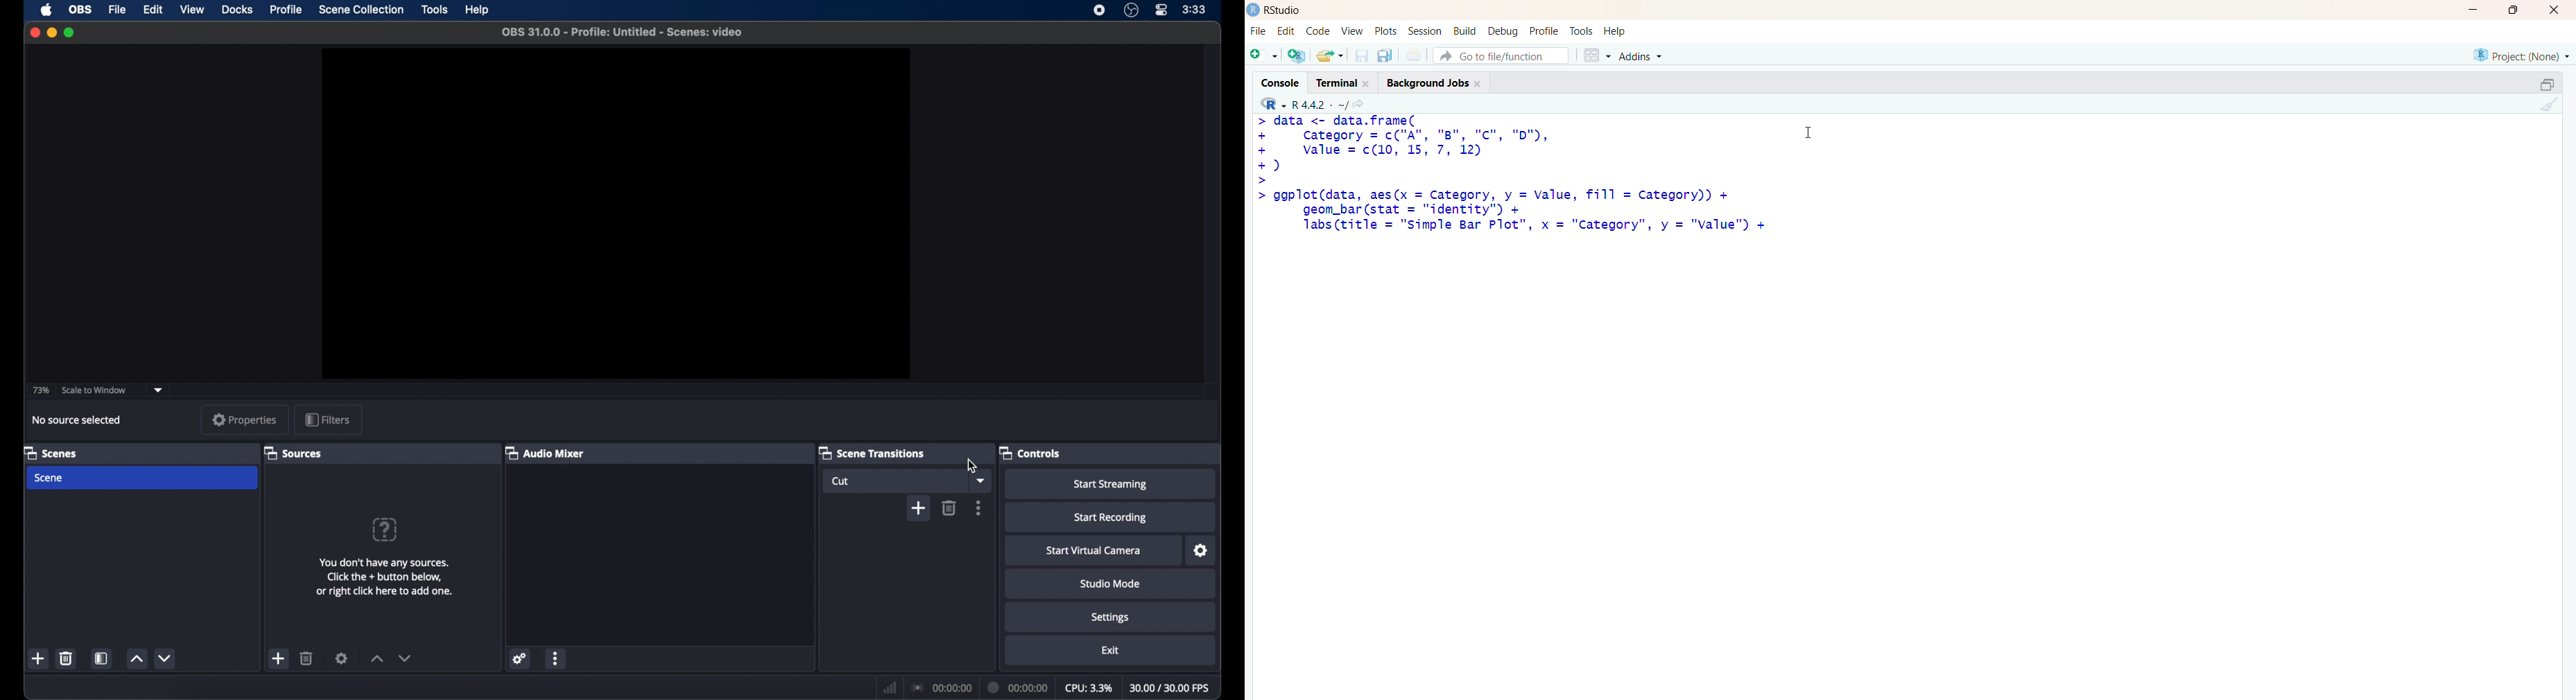 The image size is (2576, 700). What do you see at coordinates (1320, 103) in the screenshot?
I see ` R language version - R 4.4.2` at bounding box center [1320, 103].